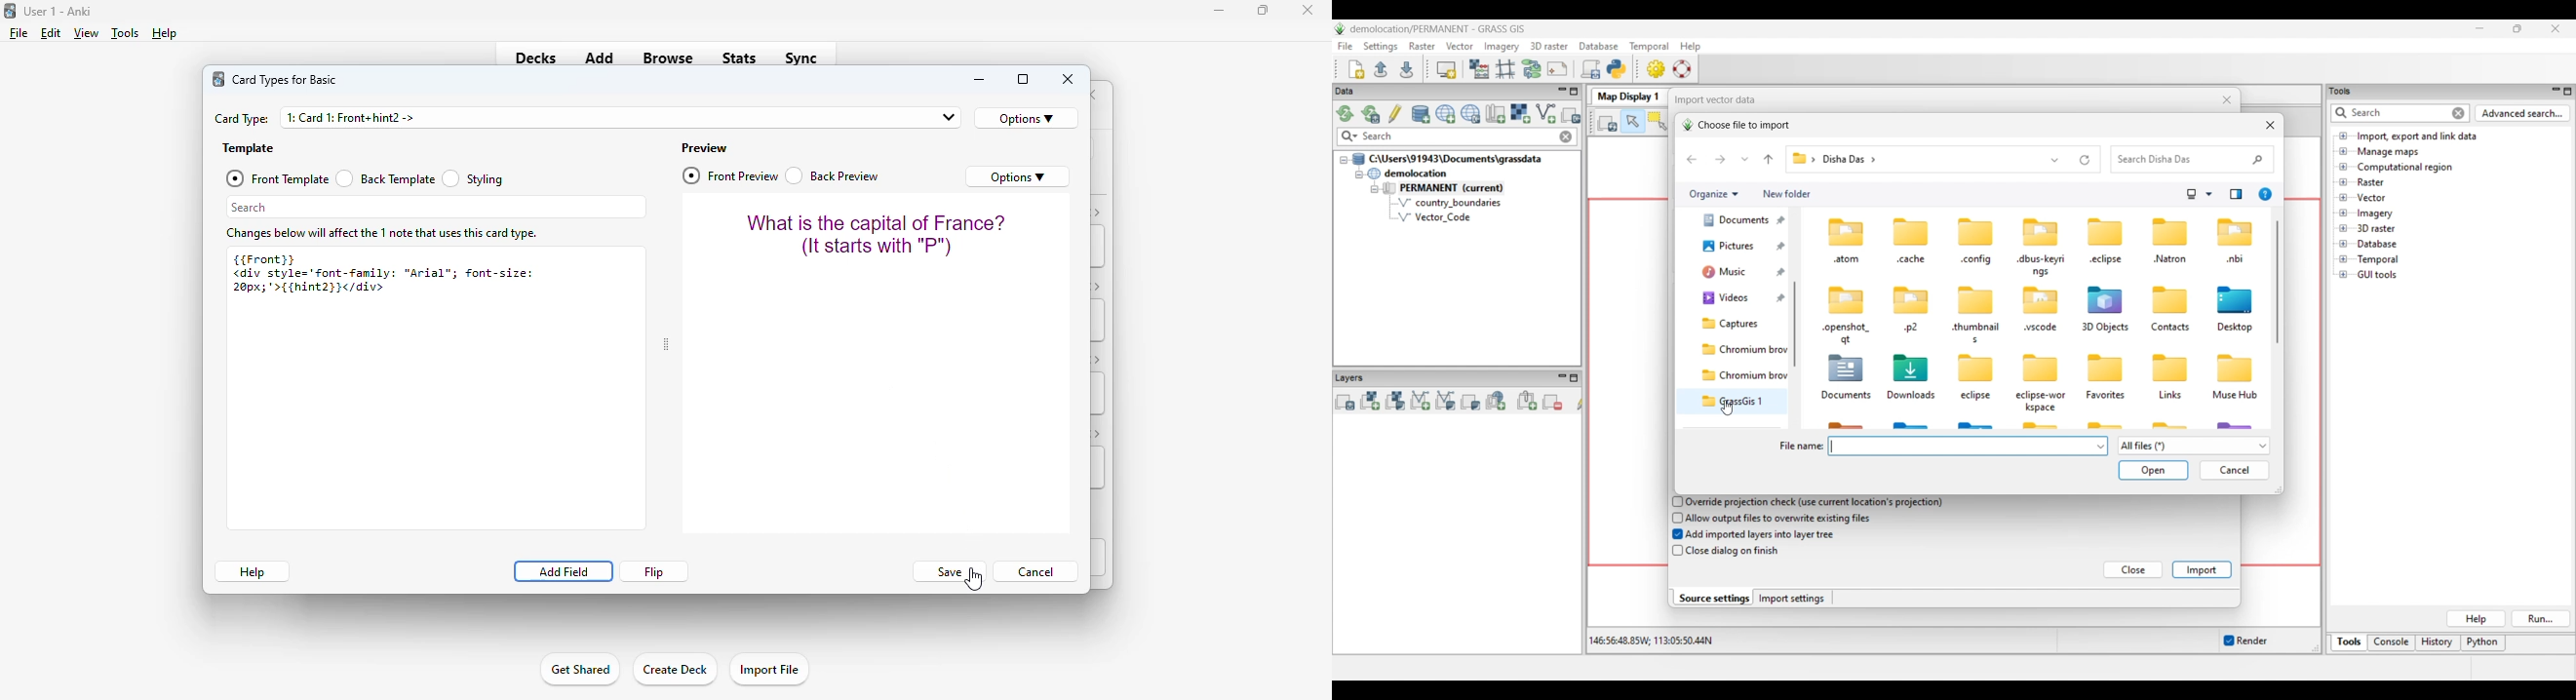 This screenshot has height=700, width=2576. Describe the element at coordinates (1035, 570) in the screenshot. I see `cancel` at that location.